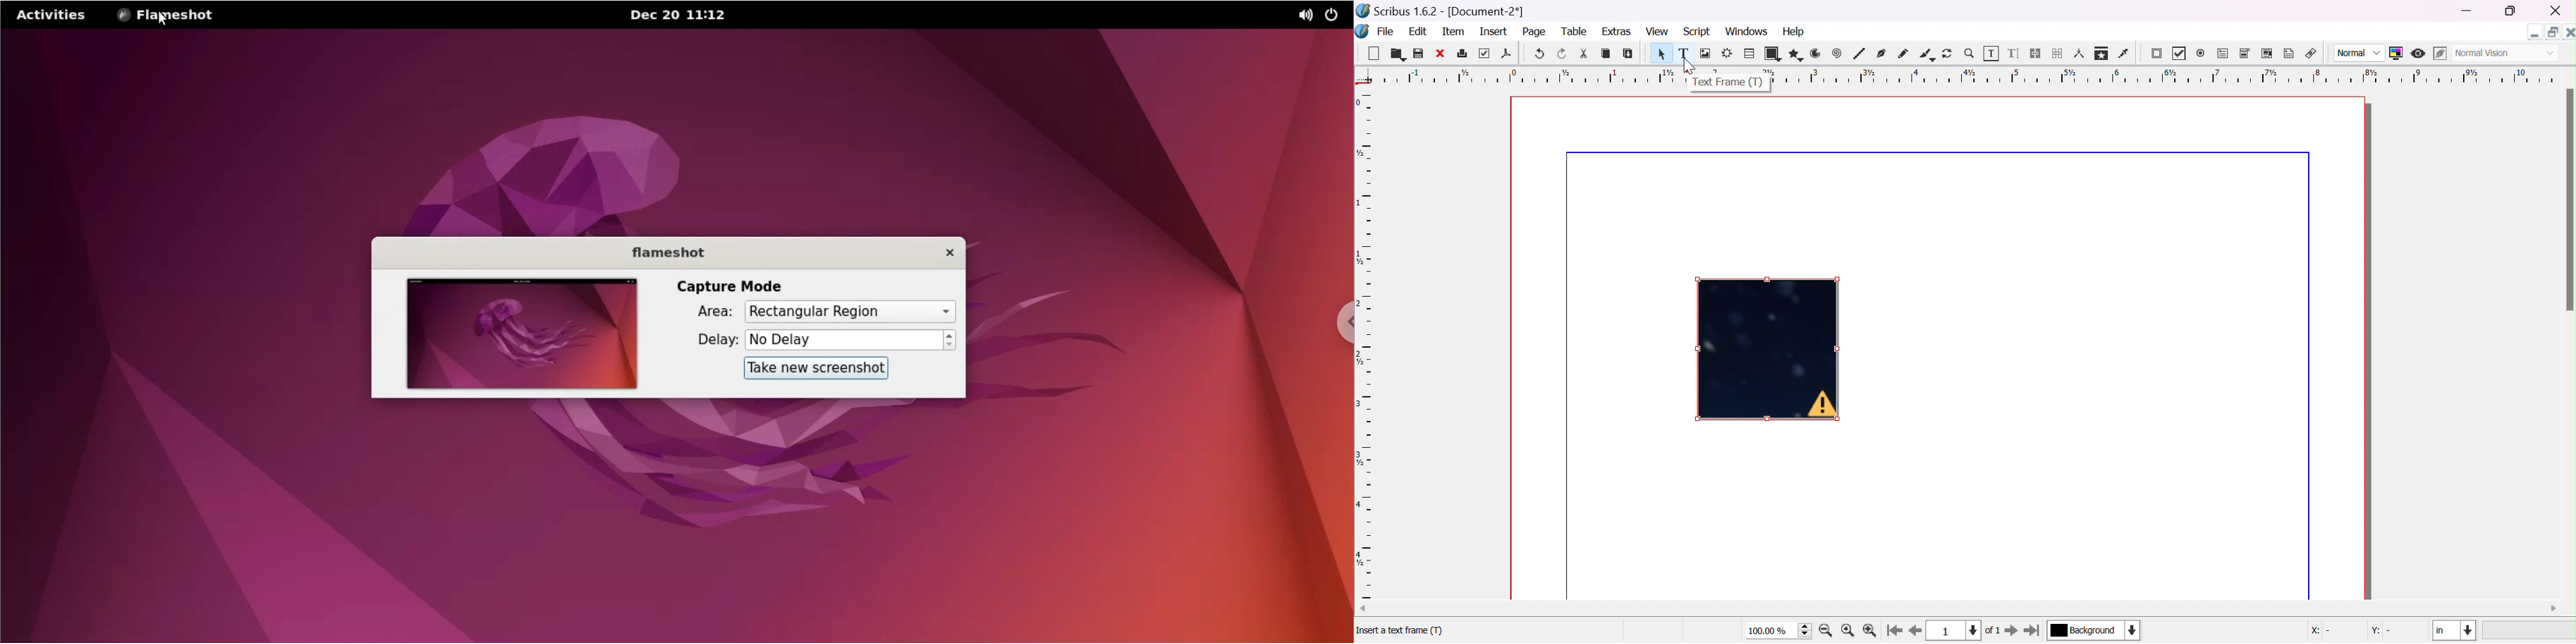  I want to click on calligraphic line, so click(1926, 52).